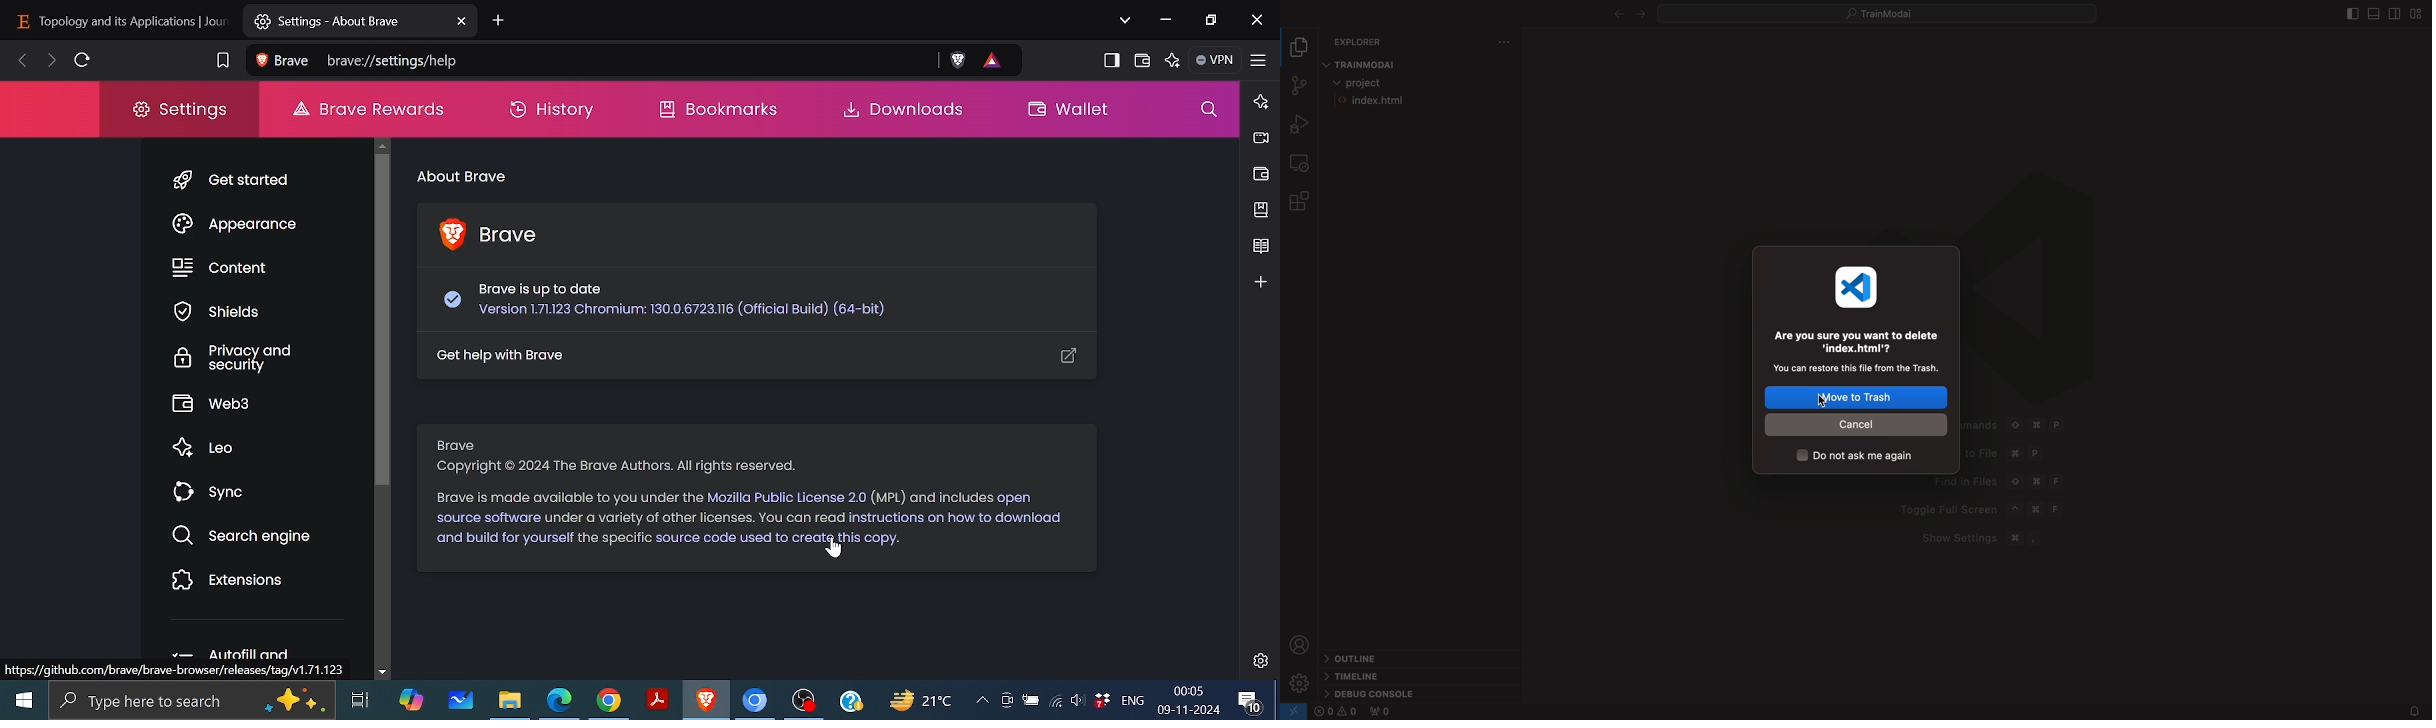  What do you see at coordinates (461, 699) in the screenshot?
I see `white board` at bounding box center [461, 699].